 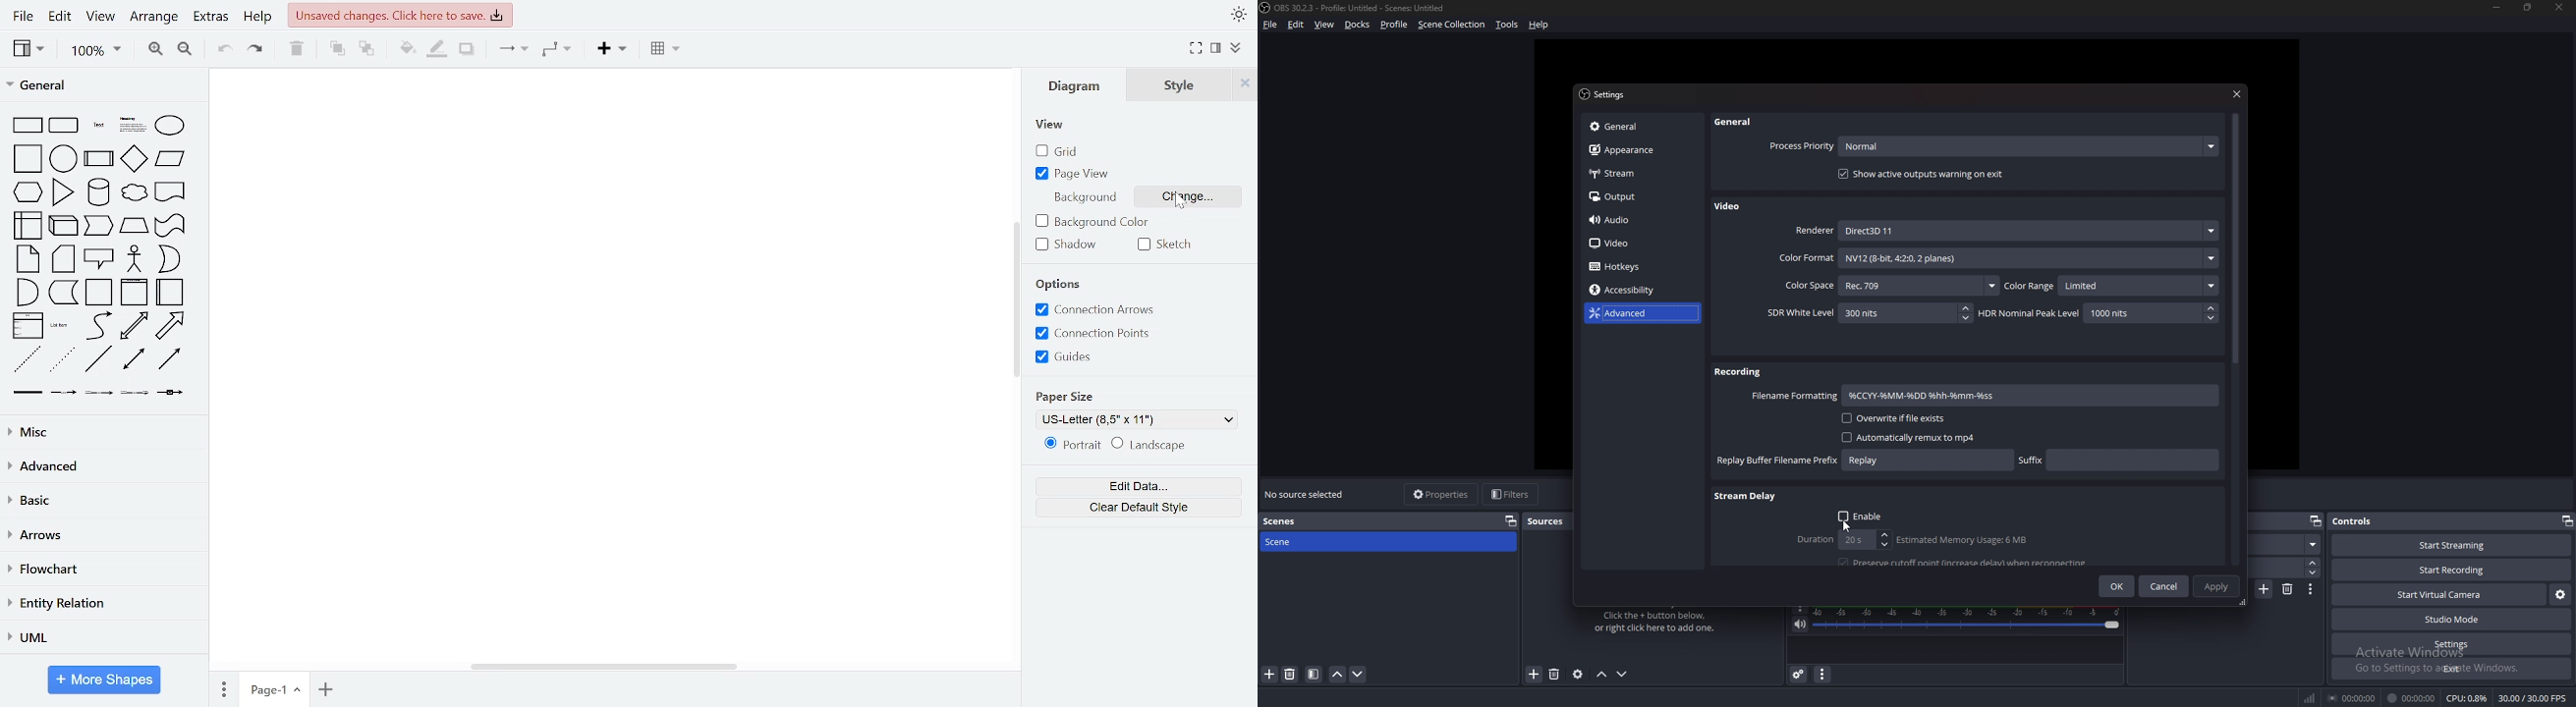 What do you see at coordinates (2311, 590) in the screenshot?
I see `transition properties` at bounding box center [2311, 590].